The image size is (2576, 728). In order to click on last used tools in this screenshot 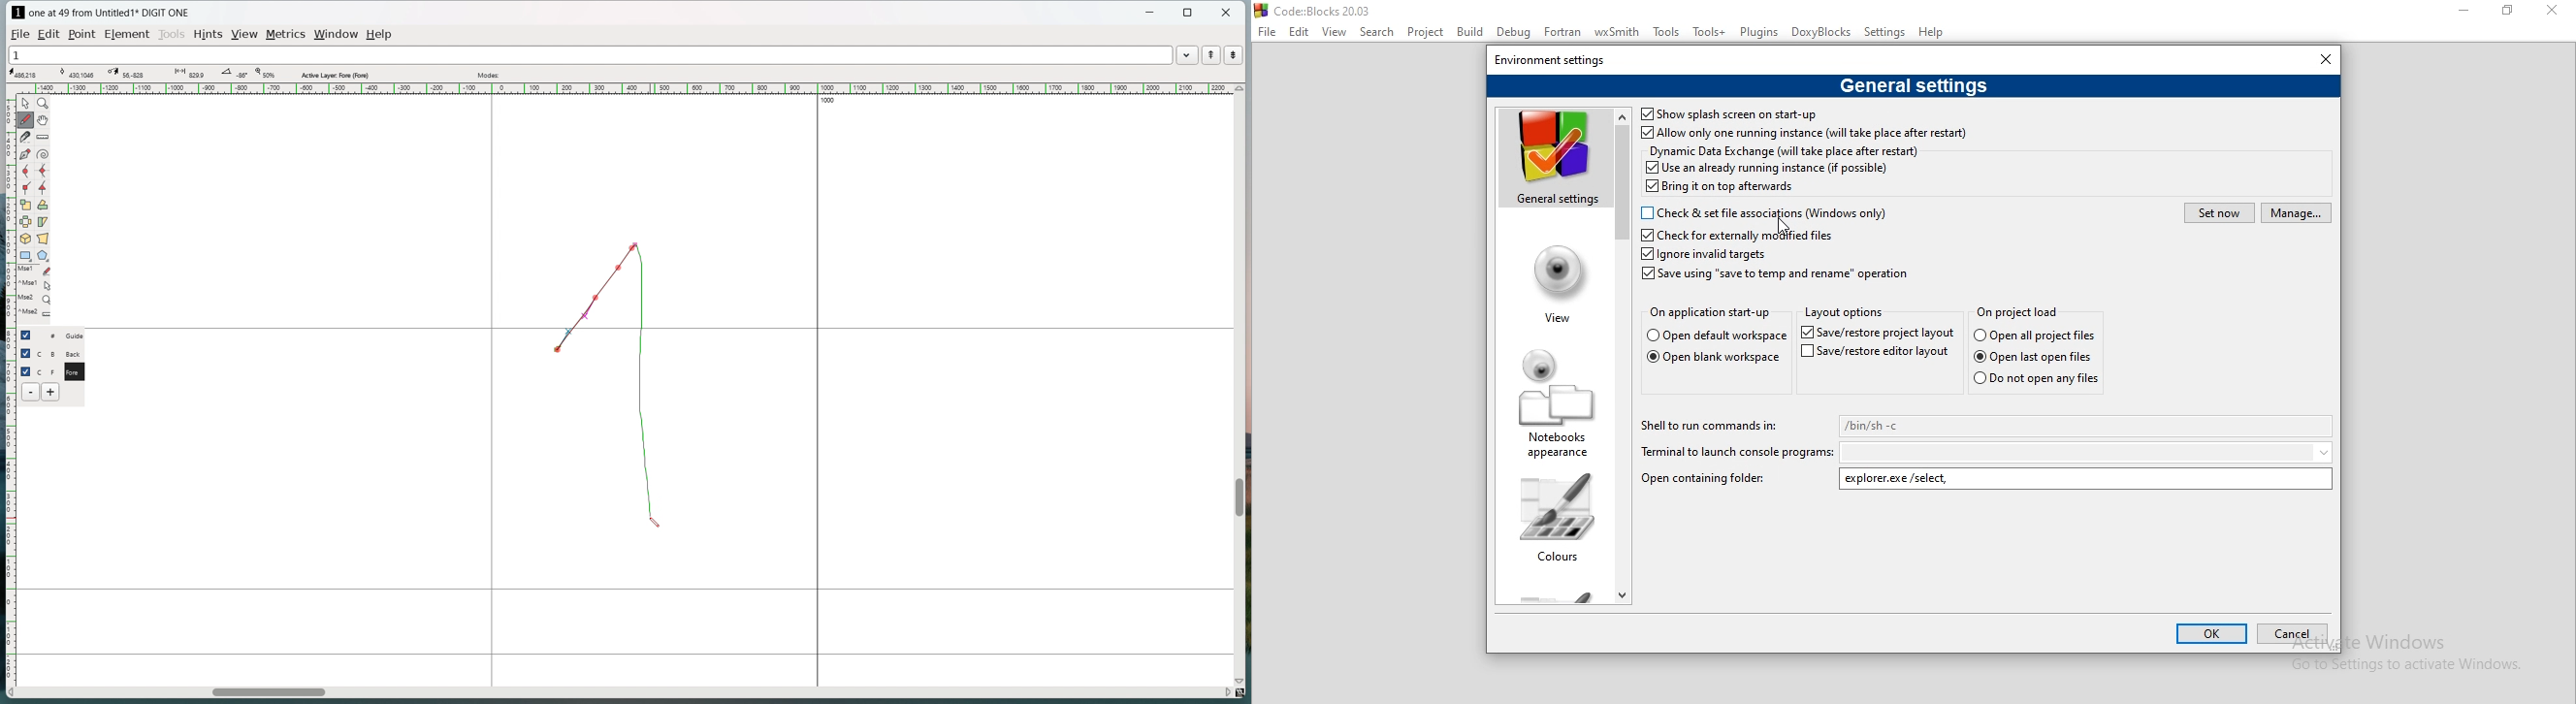, I will do `click(33, 295)`.